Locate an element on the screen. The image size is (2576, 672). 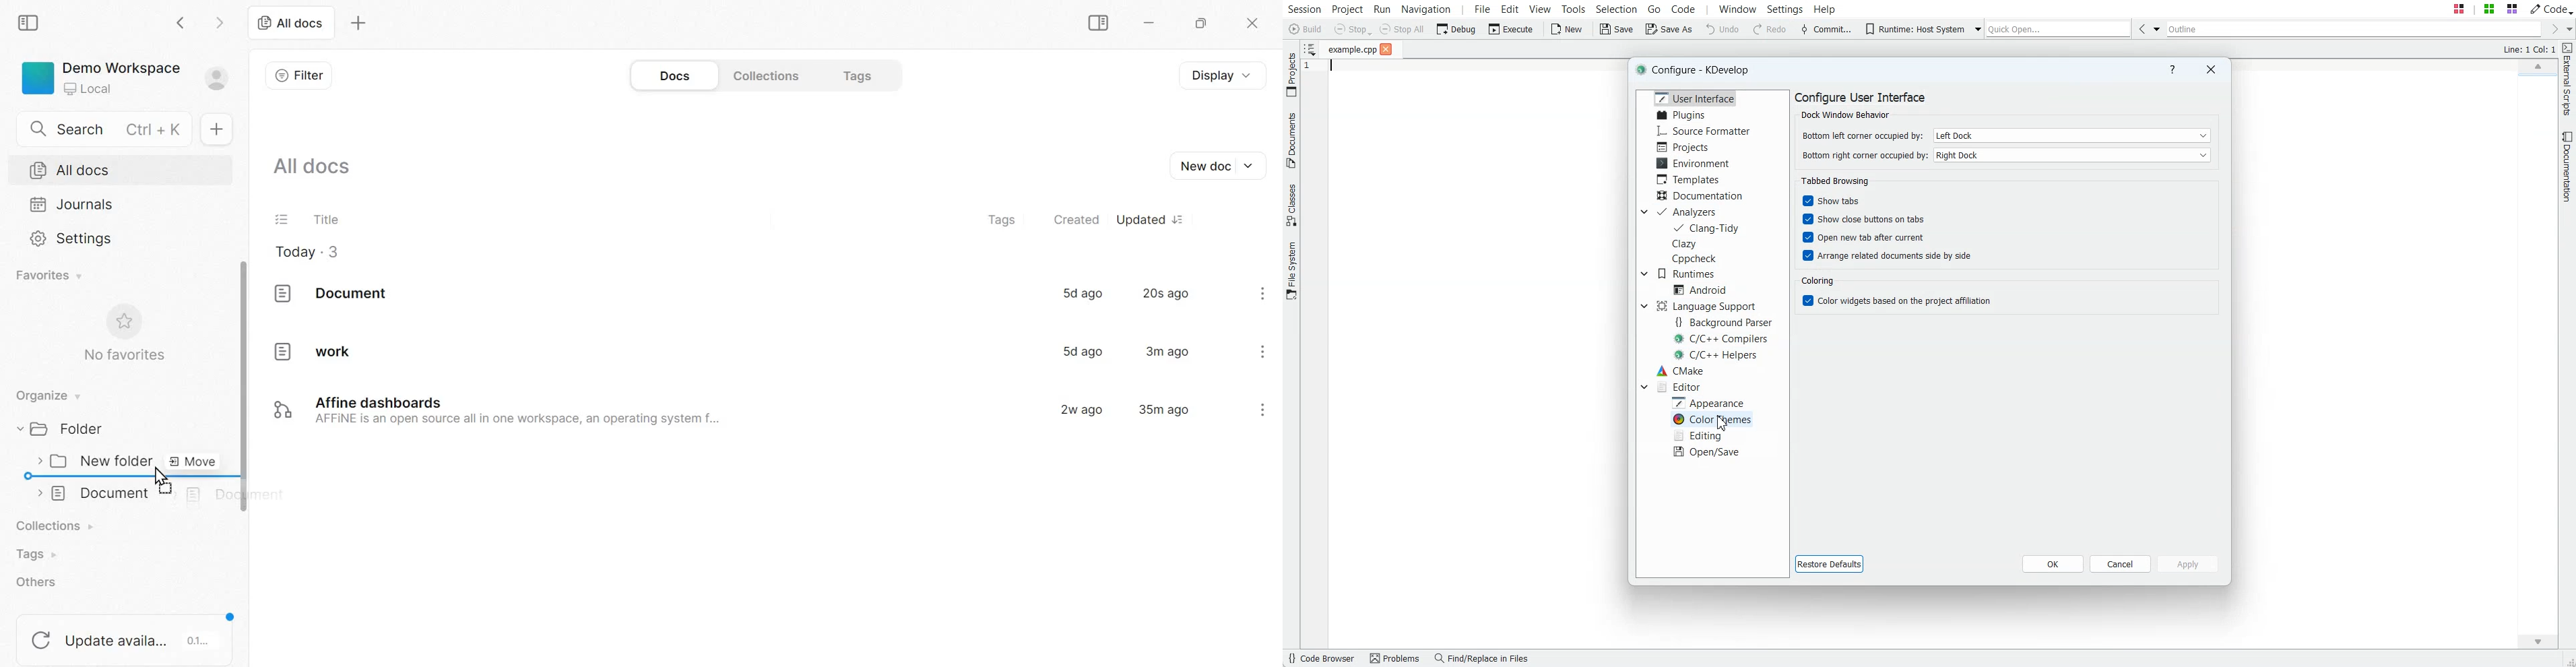
No favorites is located at coordinates (124, 336).